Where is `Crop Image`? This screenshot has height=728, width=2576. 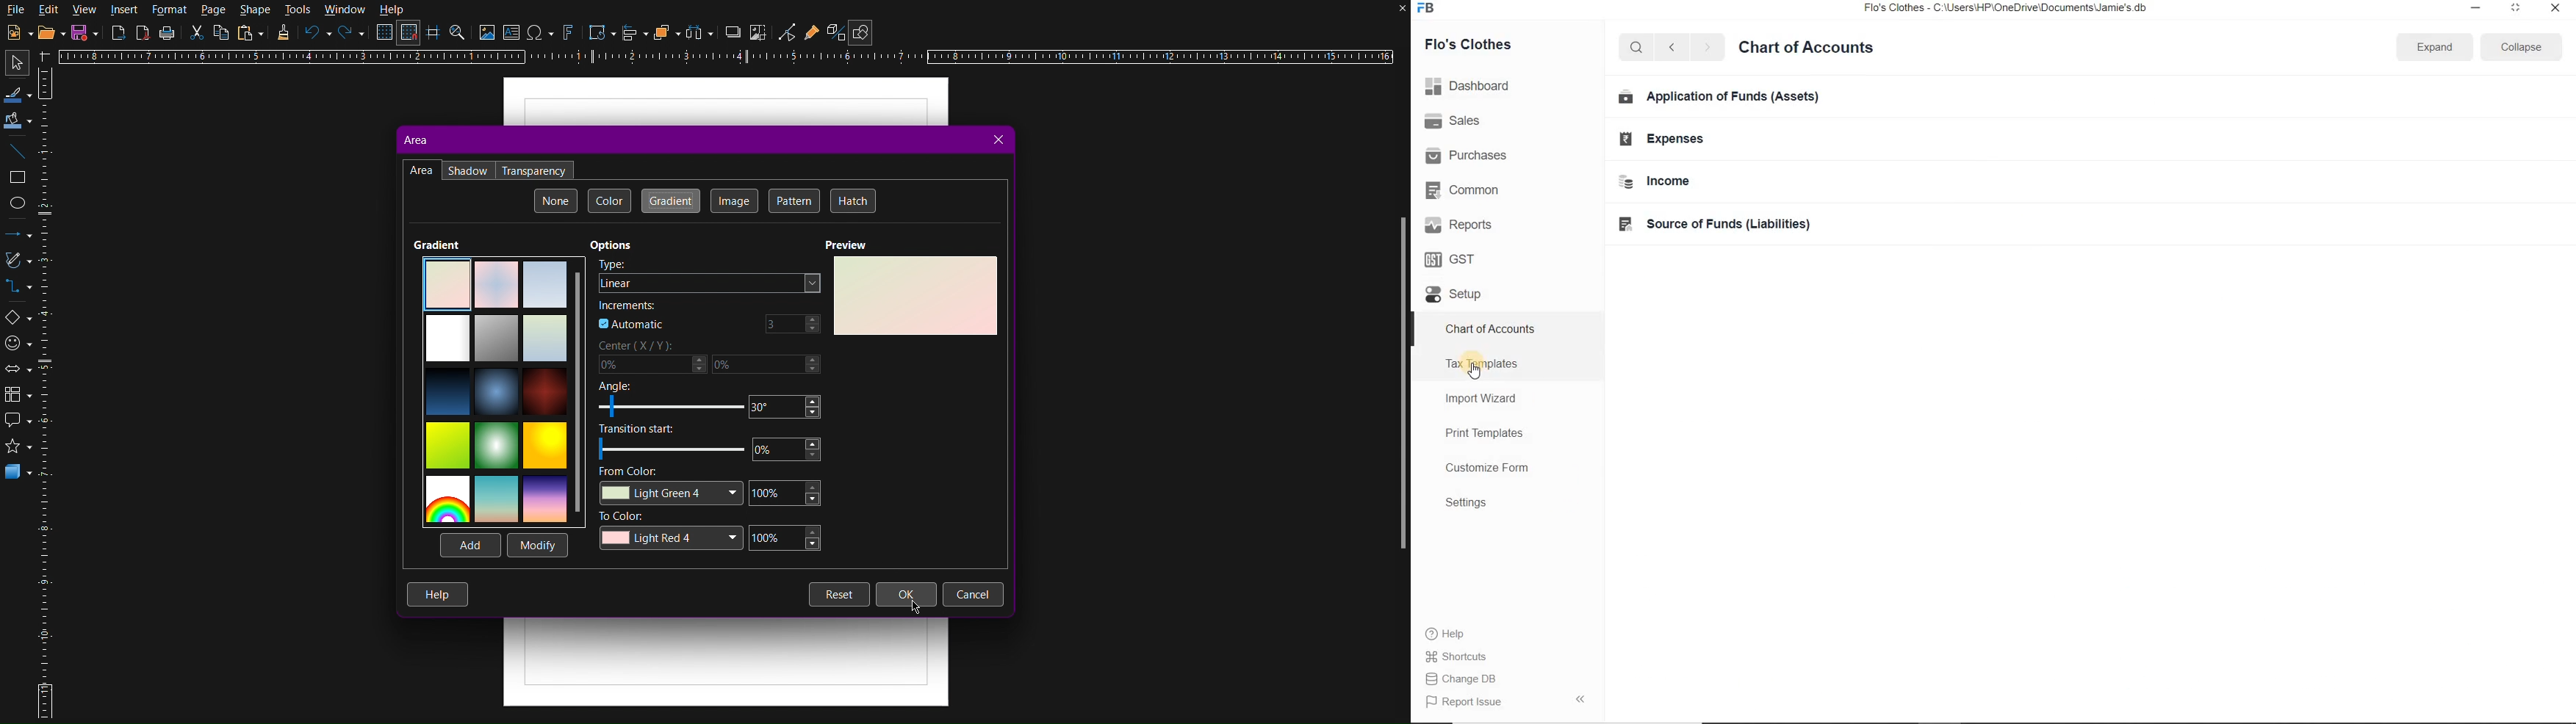
Crop Image is located at coordinates (760, 34).